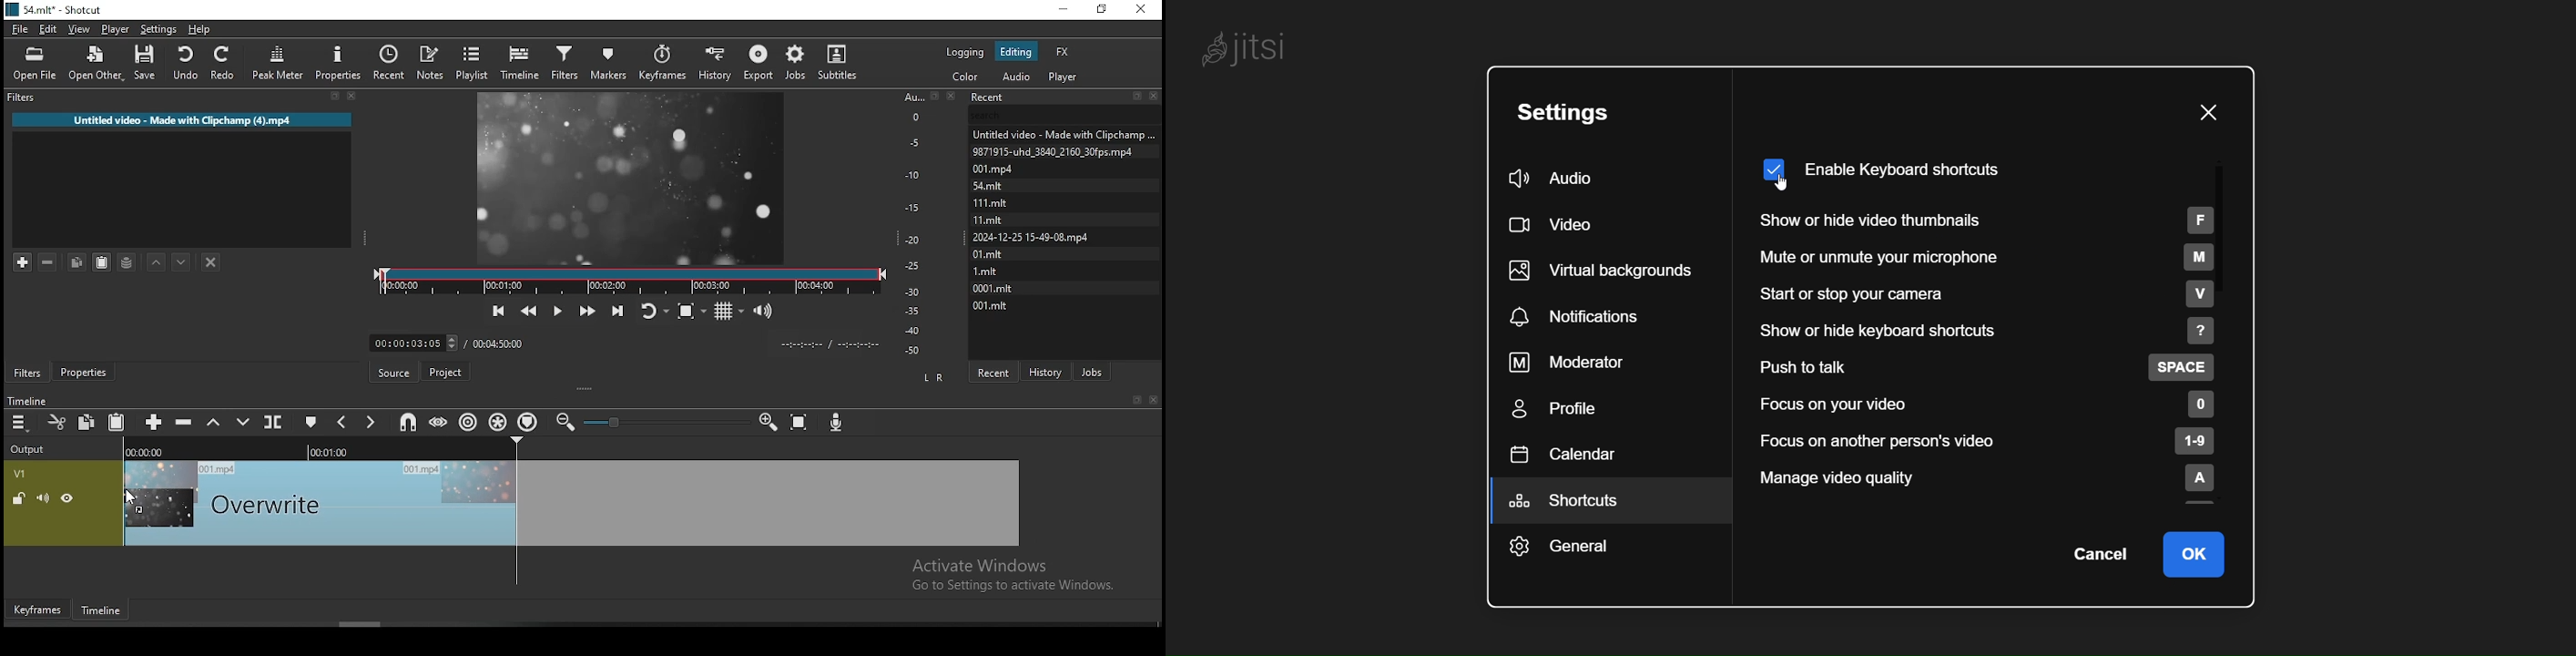 The image size is (2576, 672). I want to click on timeline, so click(97, 610).